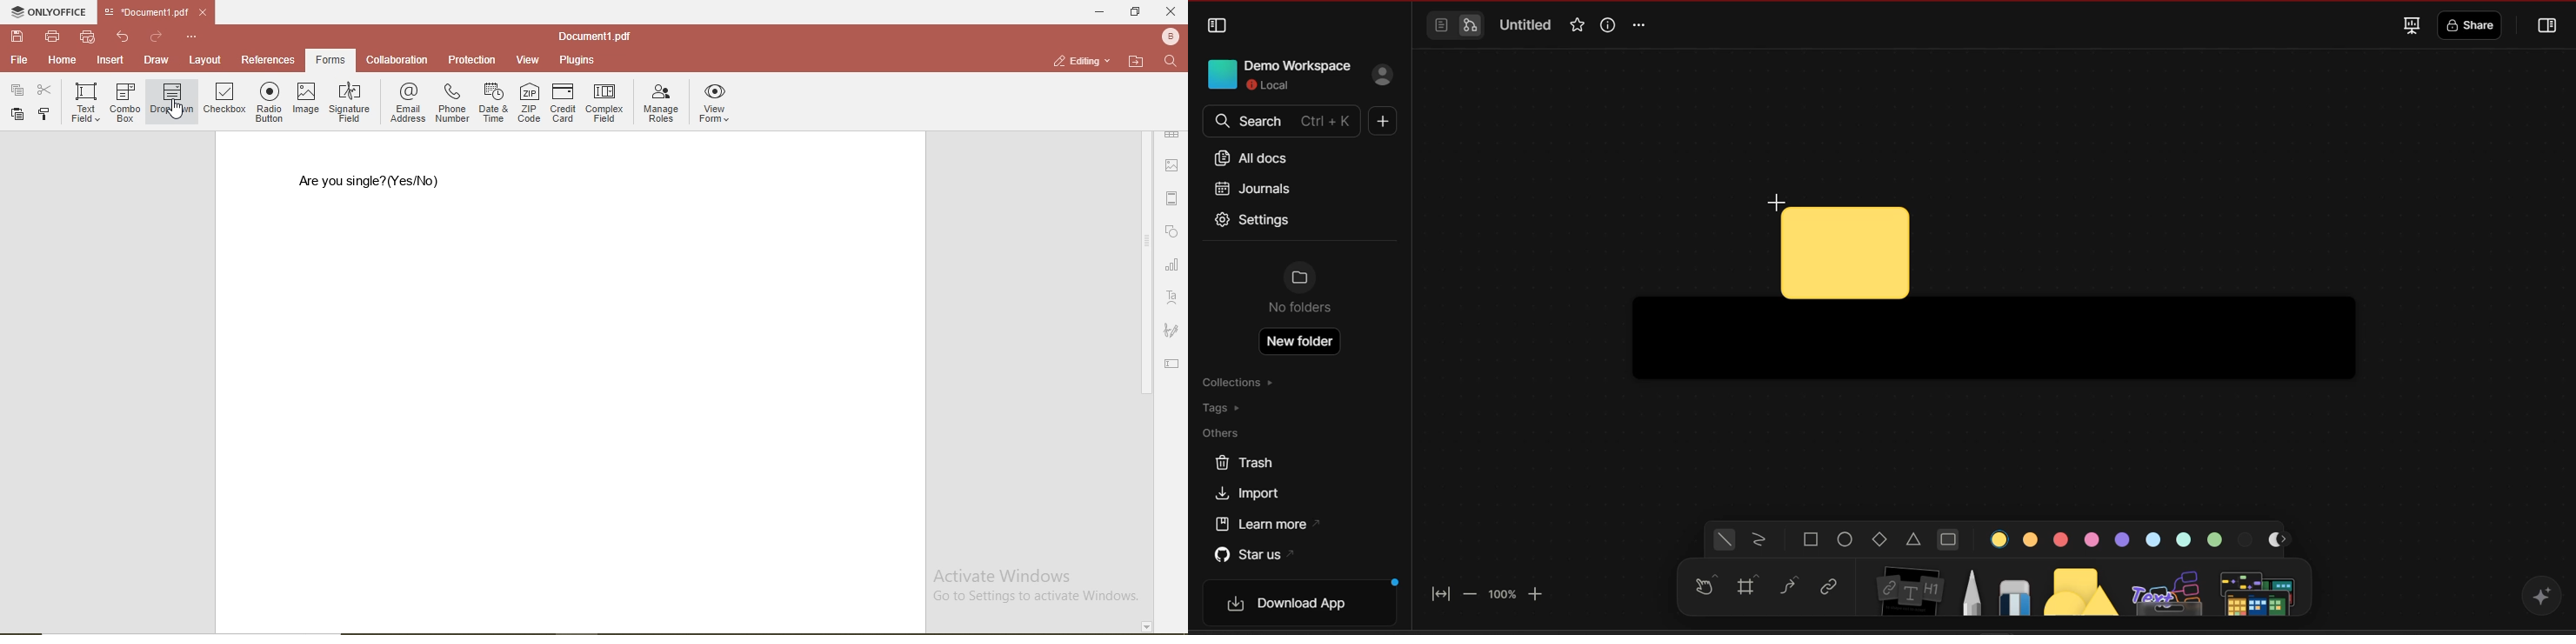 The width and height of the screenshot is (2576, 644). Describe the element at coordinates (659, 104) in the screenshot. I see `manage roles` at that location.